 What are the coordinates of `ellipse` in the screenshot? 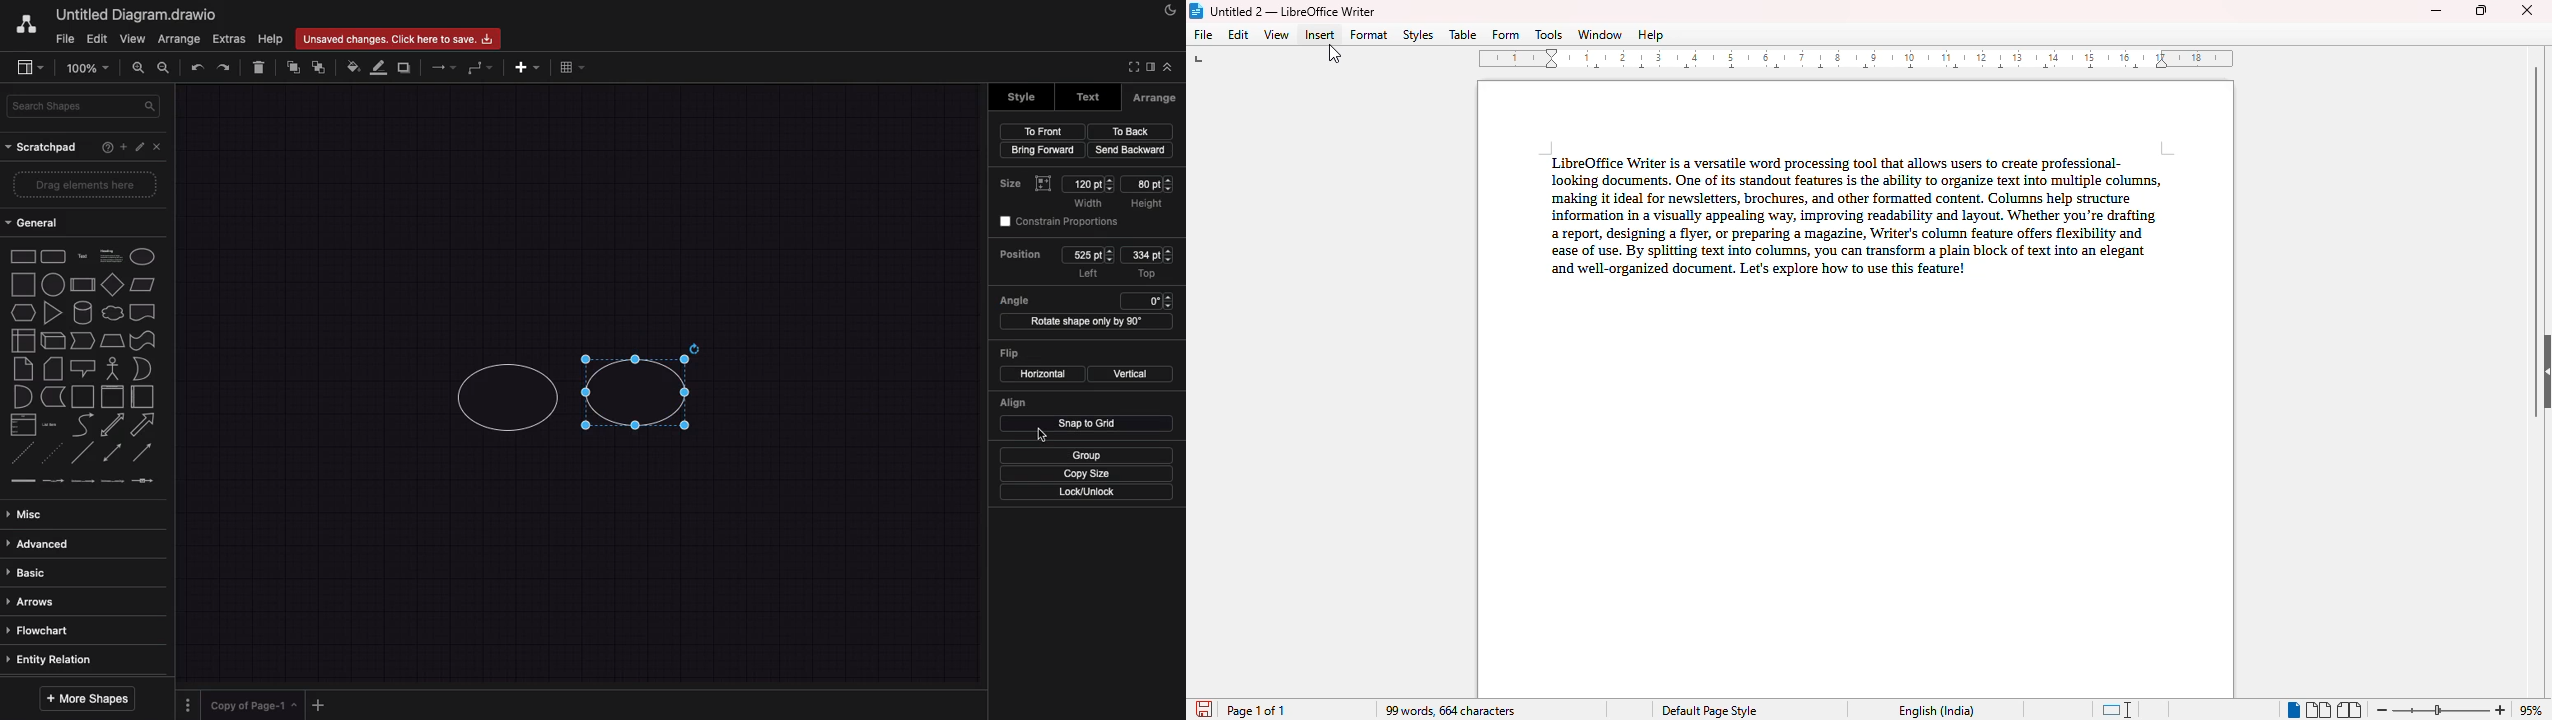 It's located at (143, 257).